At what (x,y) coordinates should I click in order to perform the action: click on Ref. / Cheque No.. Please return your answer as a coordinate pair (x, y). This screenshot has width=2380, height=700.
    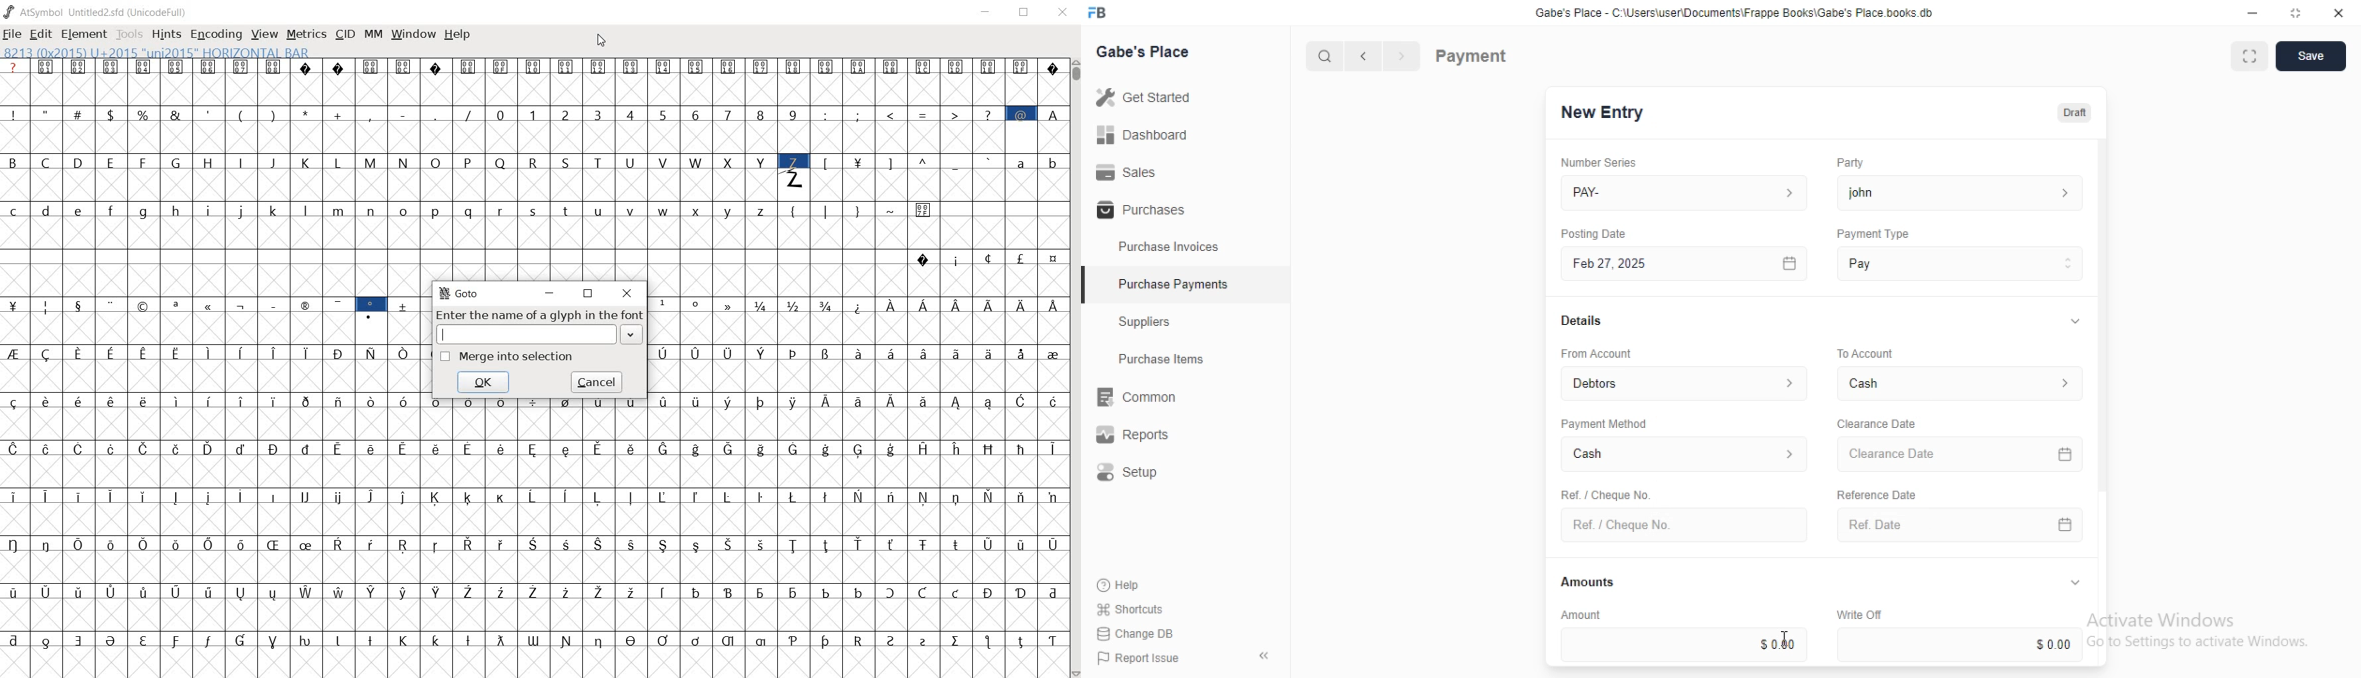
    Looking at the image, I should click on (1683, 525).